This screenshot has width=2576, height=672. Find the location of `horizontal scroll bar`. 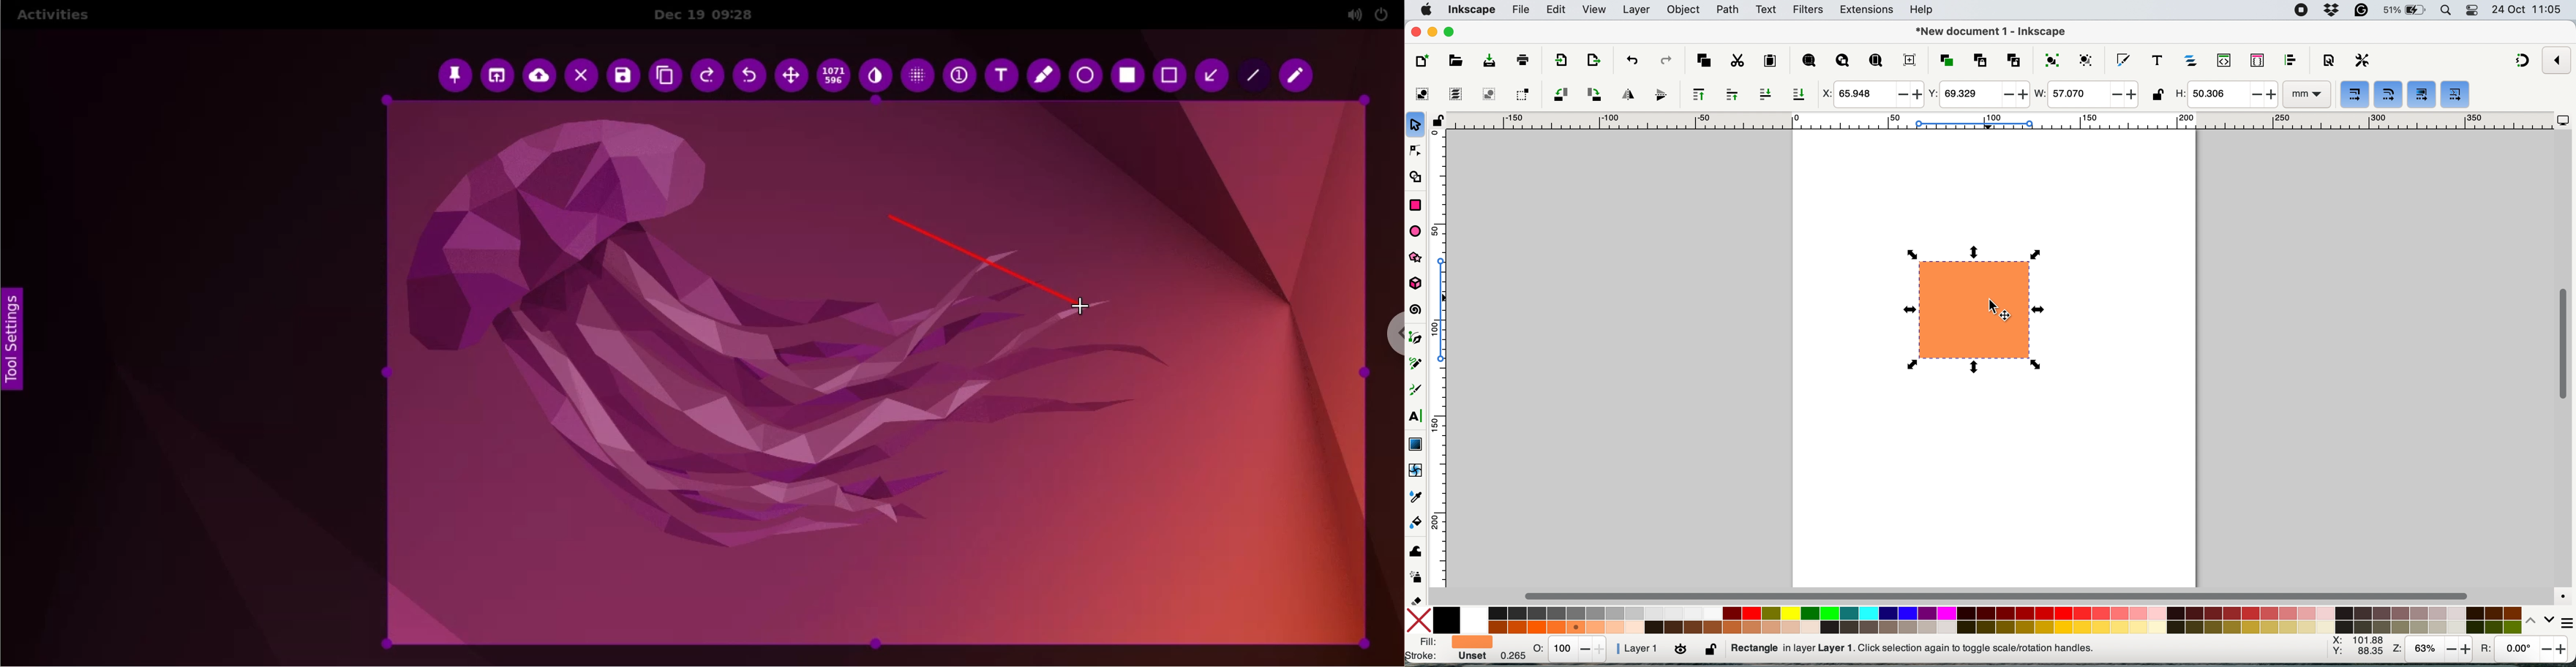

horizontal scroll bar is located at coordinates (1999, 595).